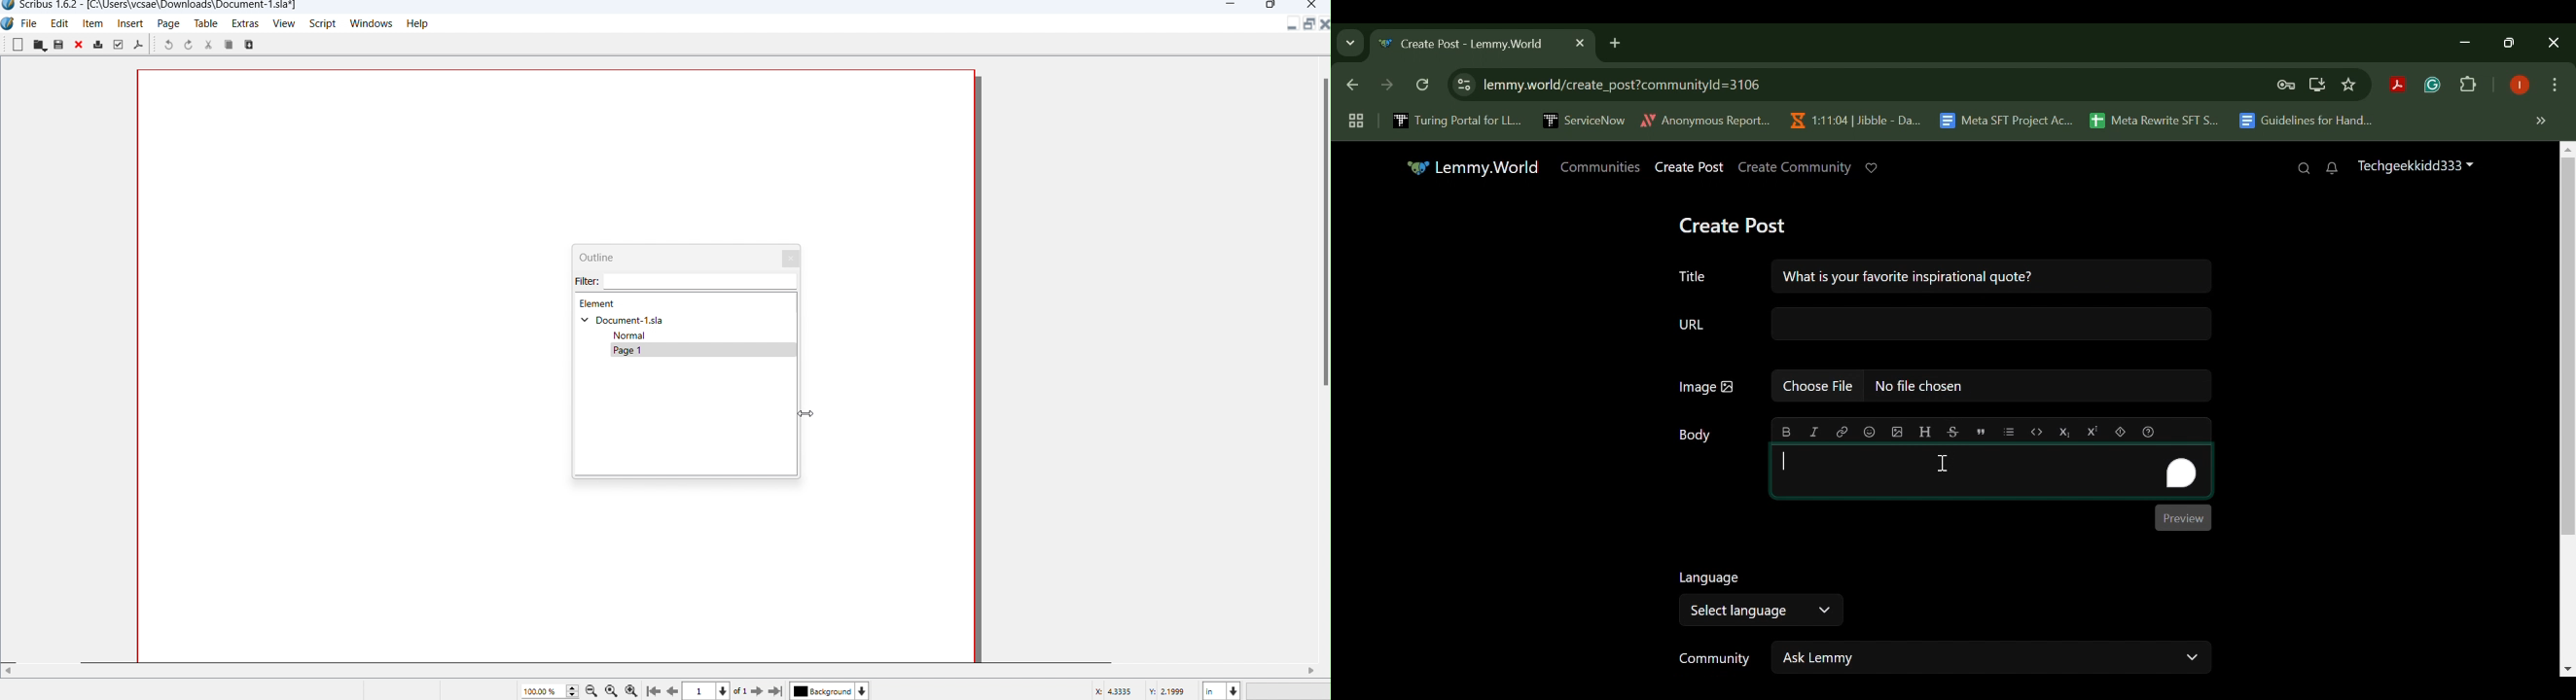 This screenshot has width=2576, height=700. Describe the element at coordinates (177, 45) in the screenshot. I see `` at that location.